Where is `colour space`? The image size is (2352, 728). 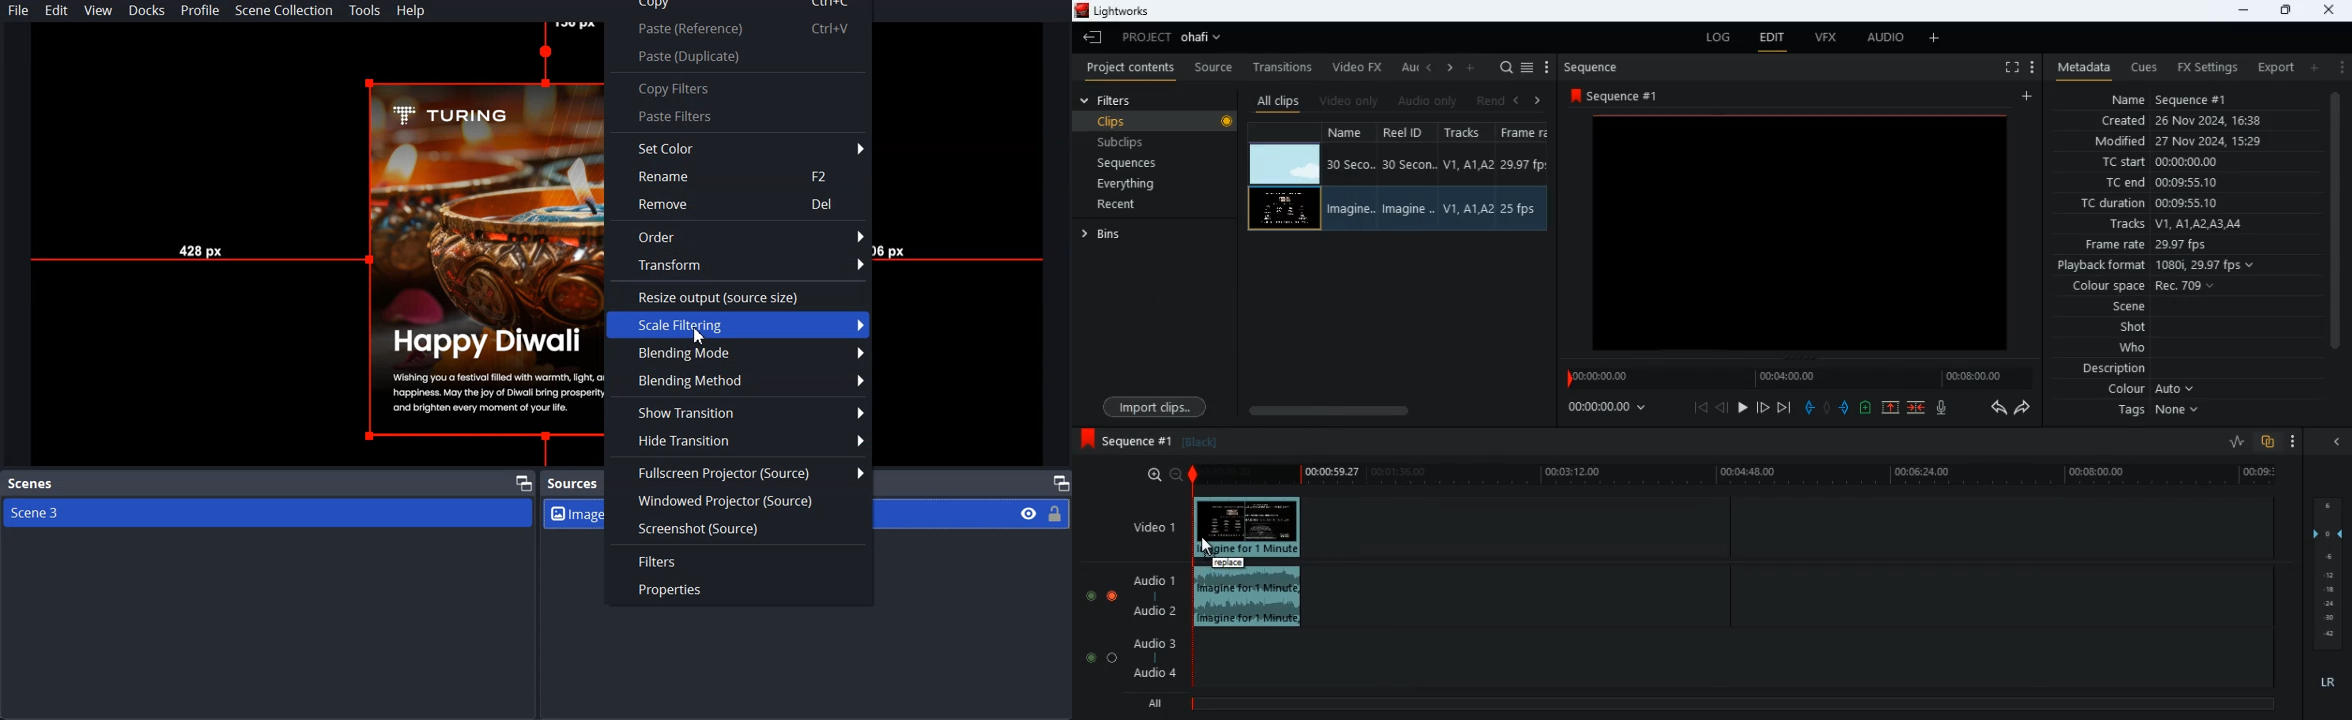 colour space is located at coordinates (2138, 287).